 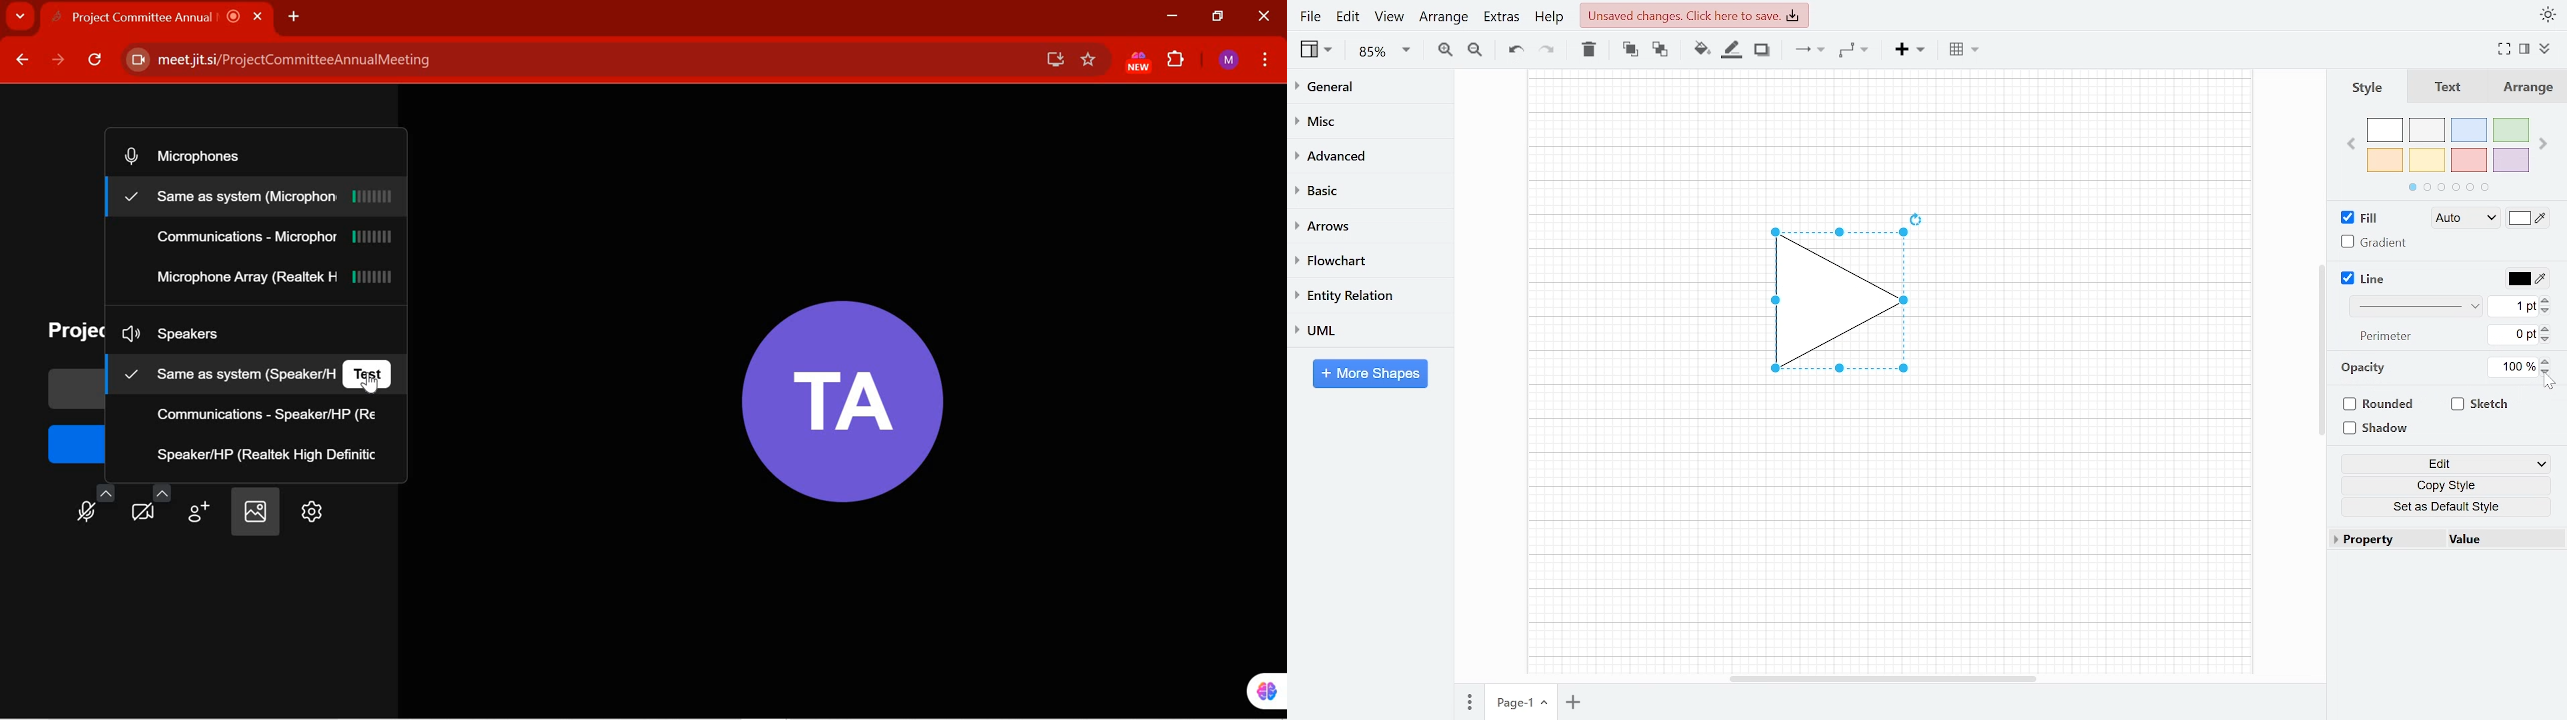 I want to click on Horizontal scrollbar, so click(x=1885, y=678).